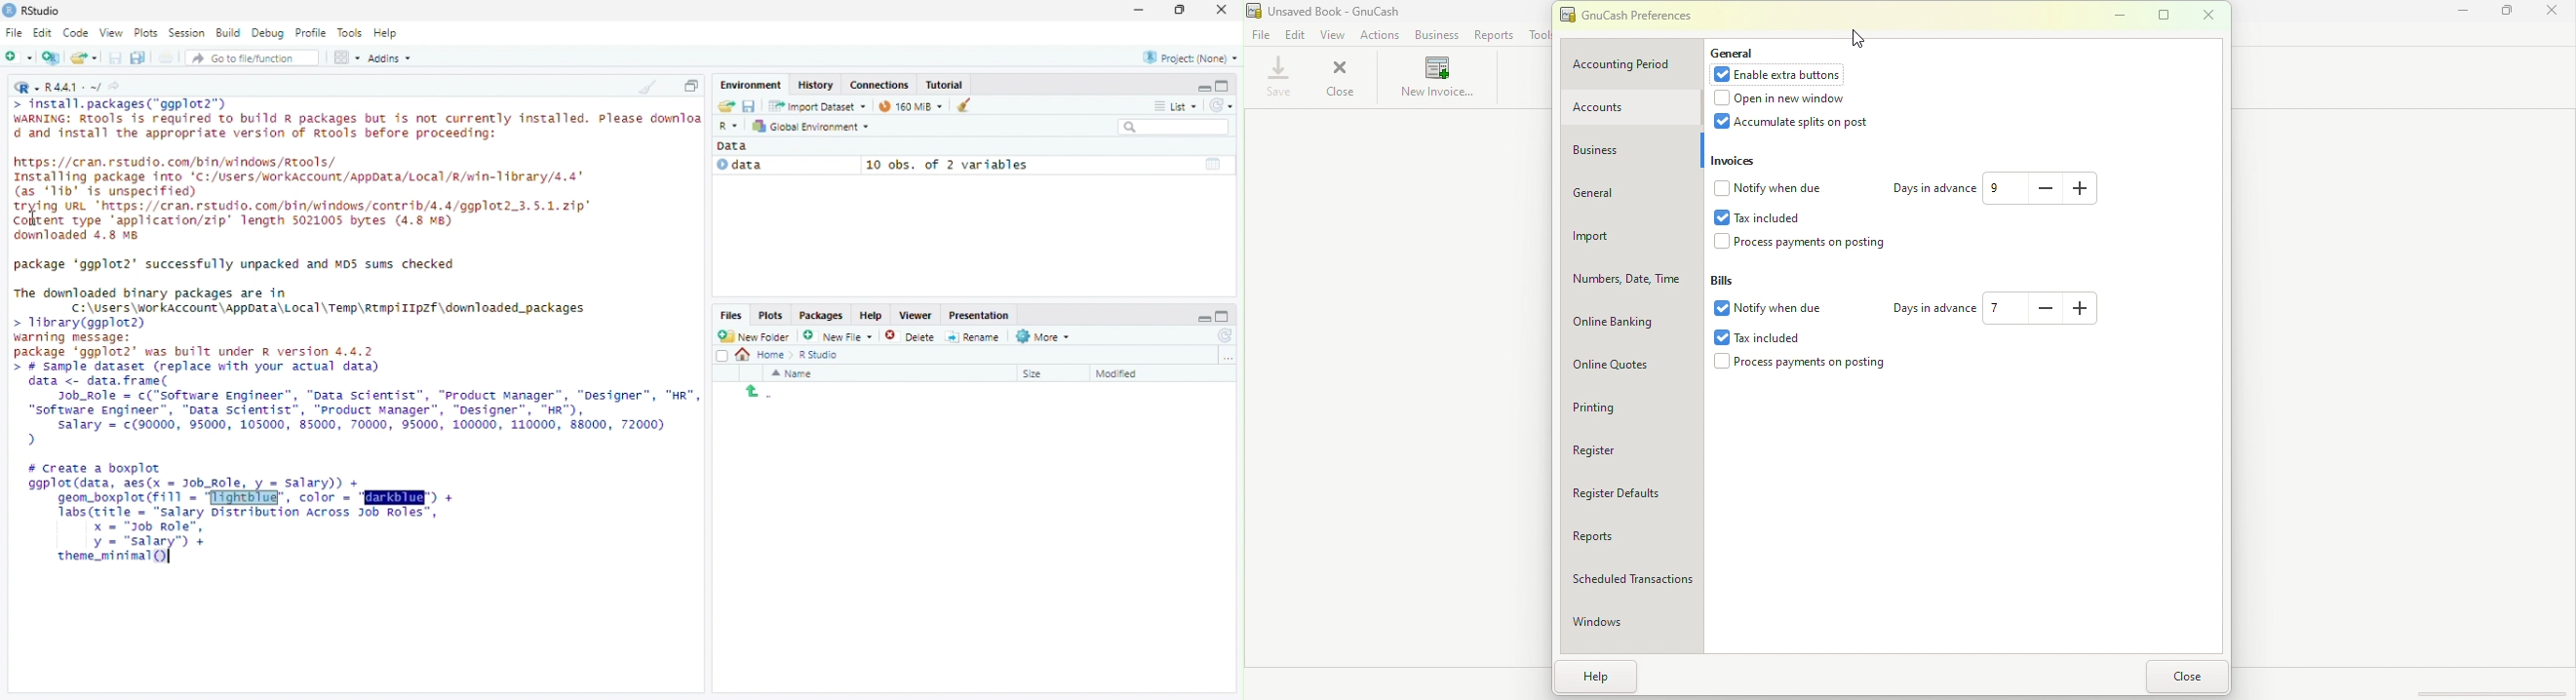  Describe the element at coordinates (1204, 87) in the screenshot. I see `minimize` at that location.